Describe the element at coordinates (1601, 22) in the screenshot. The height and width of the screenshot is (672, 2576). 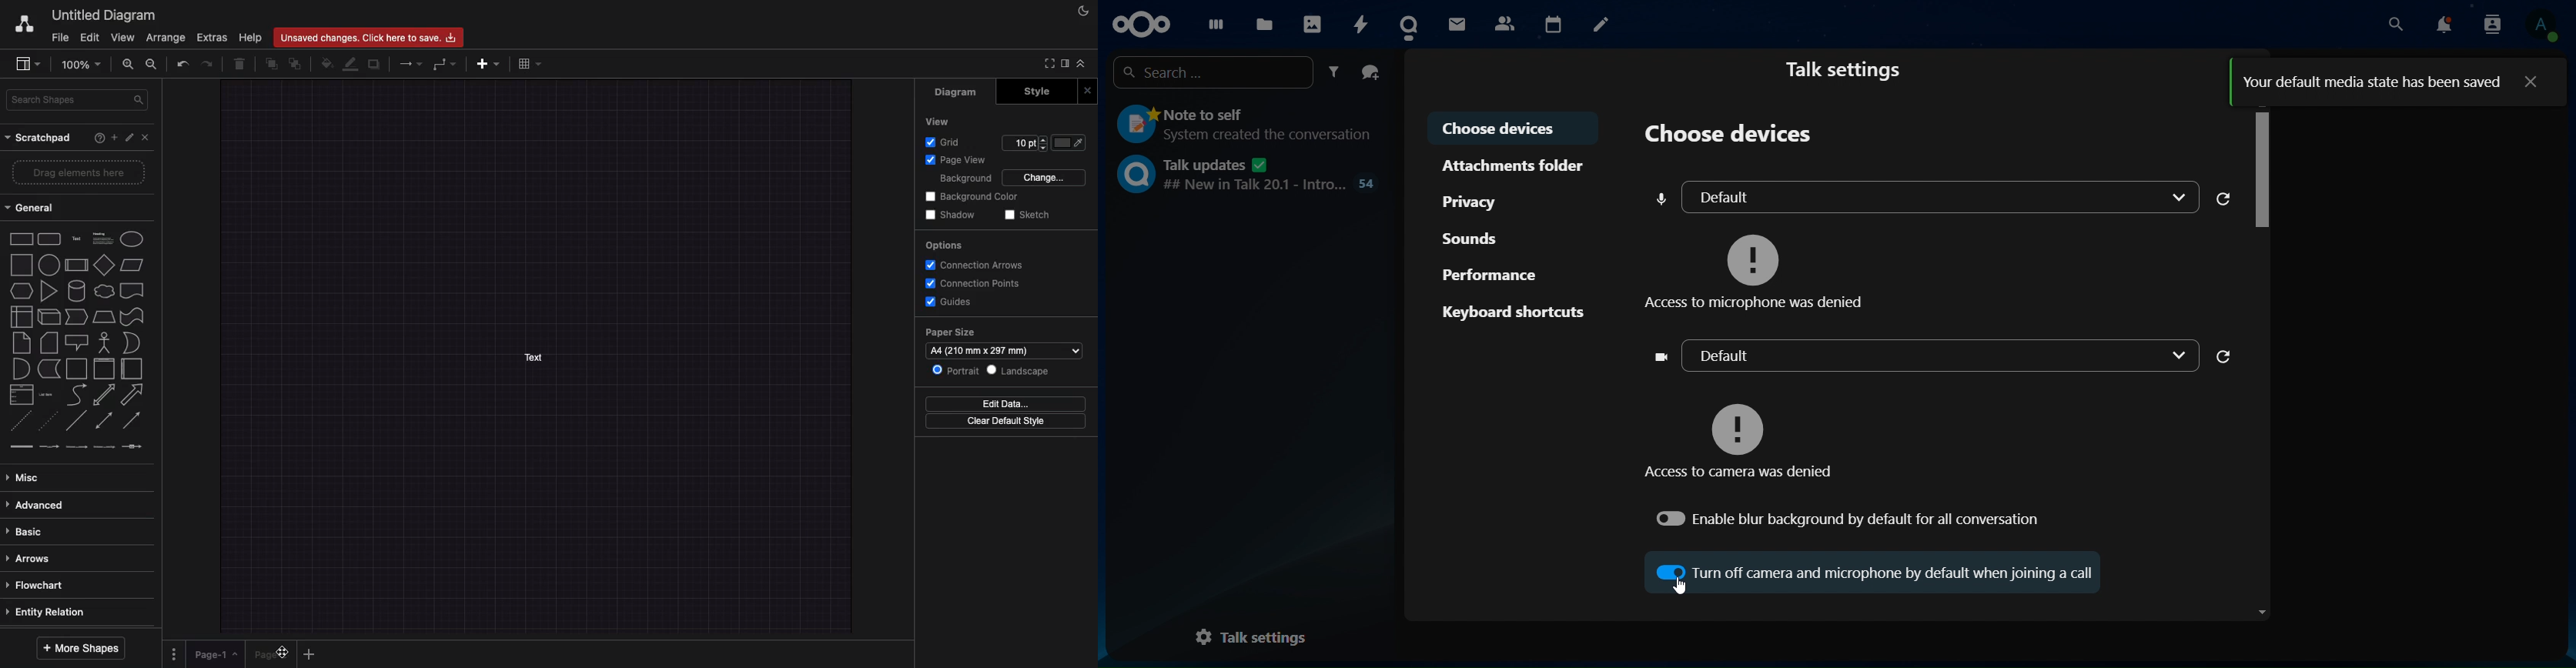
I see `notes` at that location.